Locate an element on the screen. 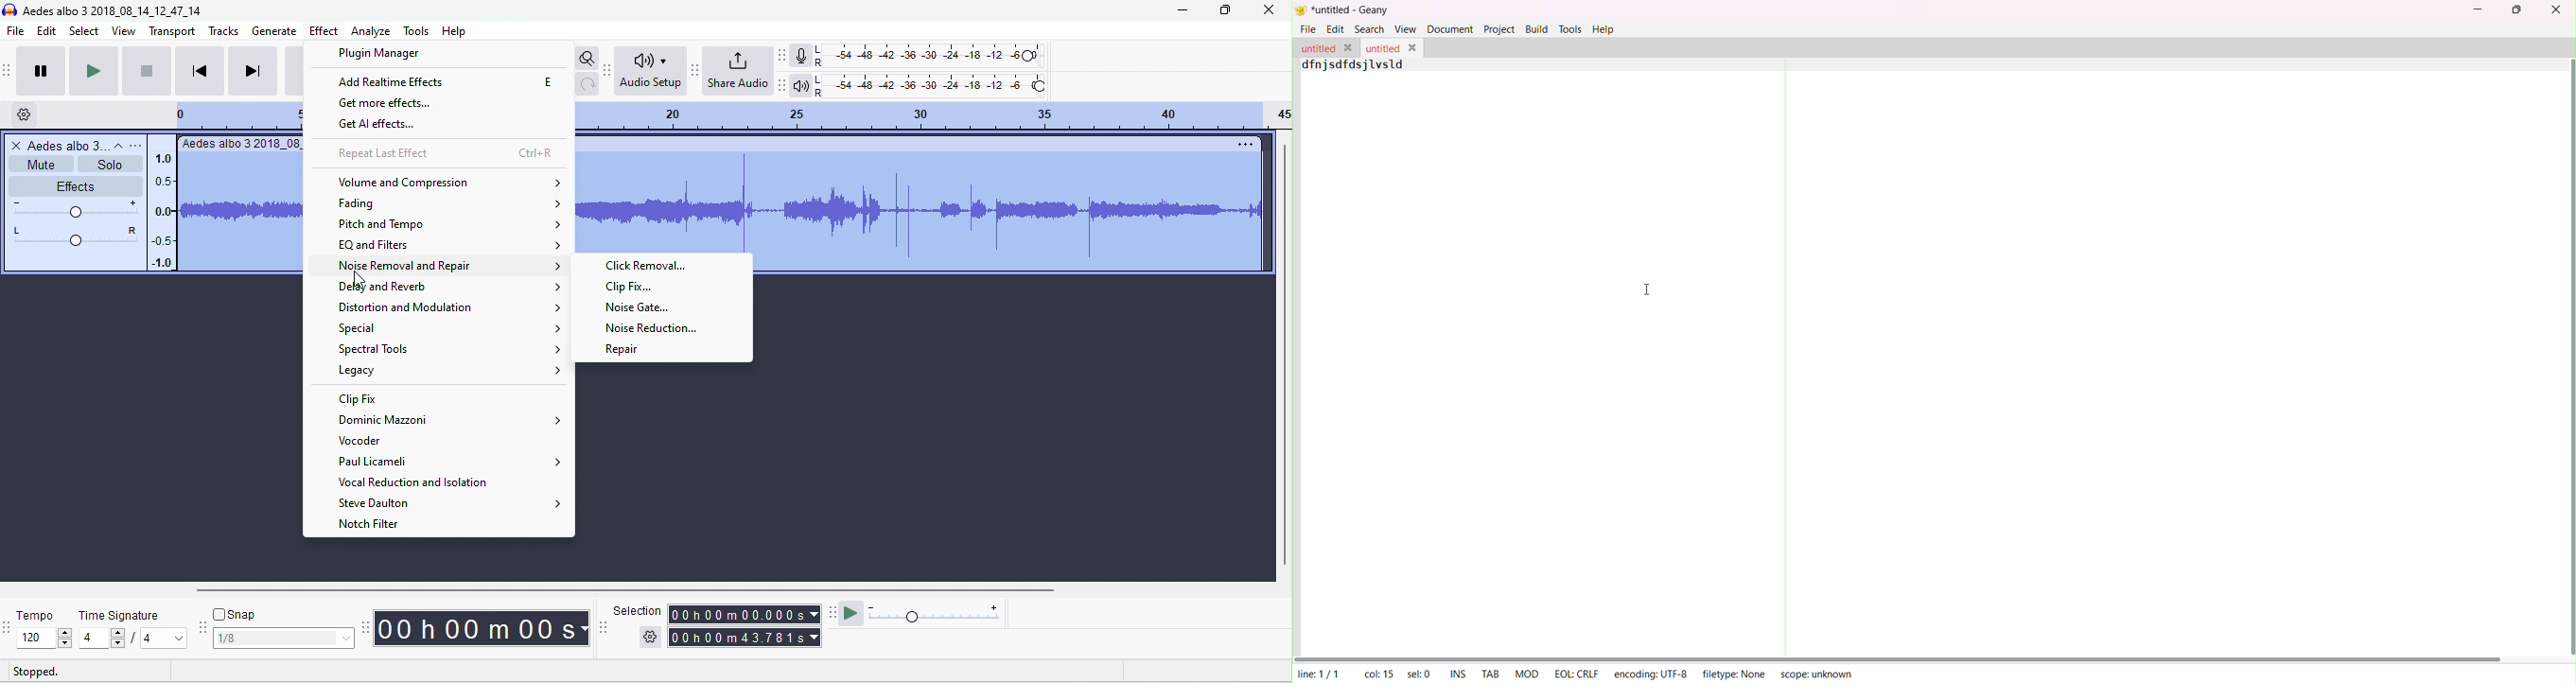  playback speed is located at coordinates (938, 614).